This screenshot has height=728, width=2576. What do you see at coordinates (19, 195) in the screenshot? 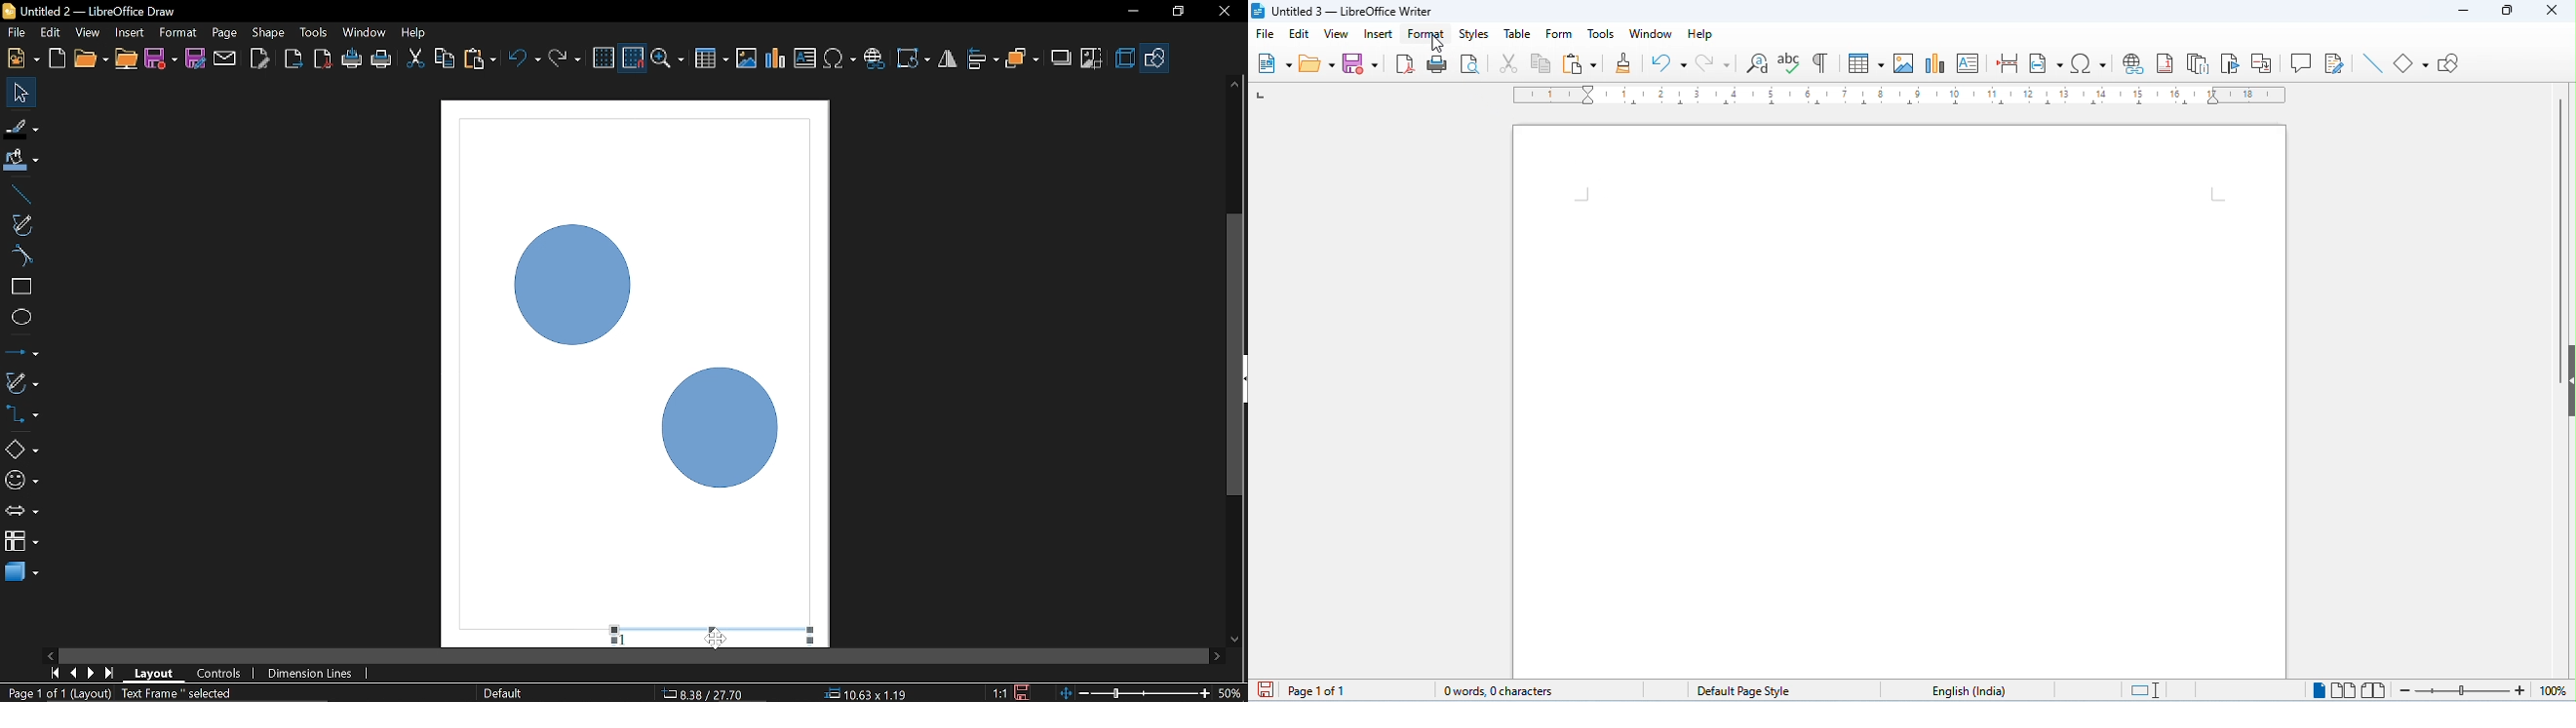
I see `Line` at bounding box center [19, 195].